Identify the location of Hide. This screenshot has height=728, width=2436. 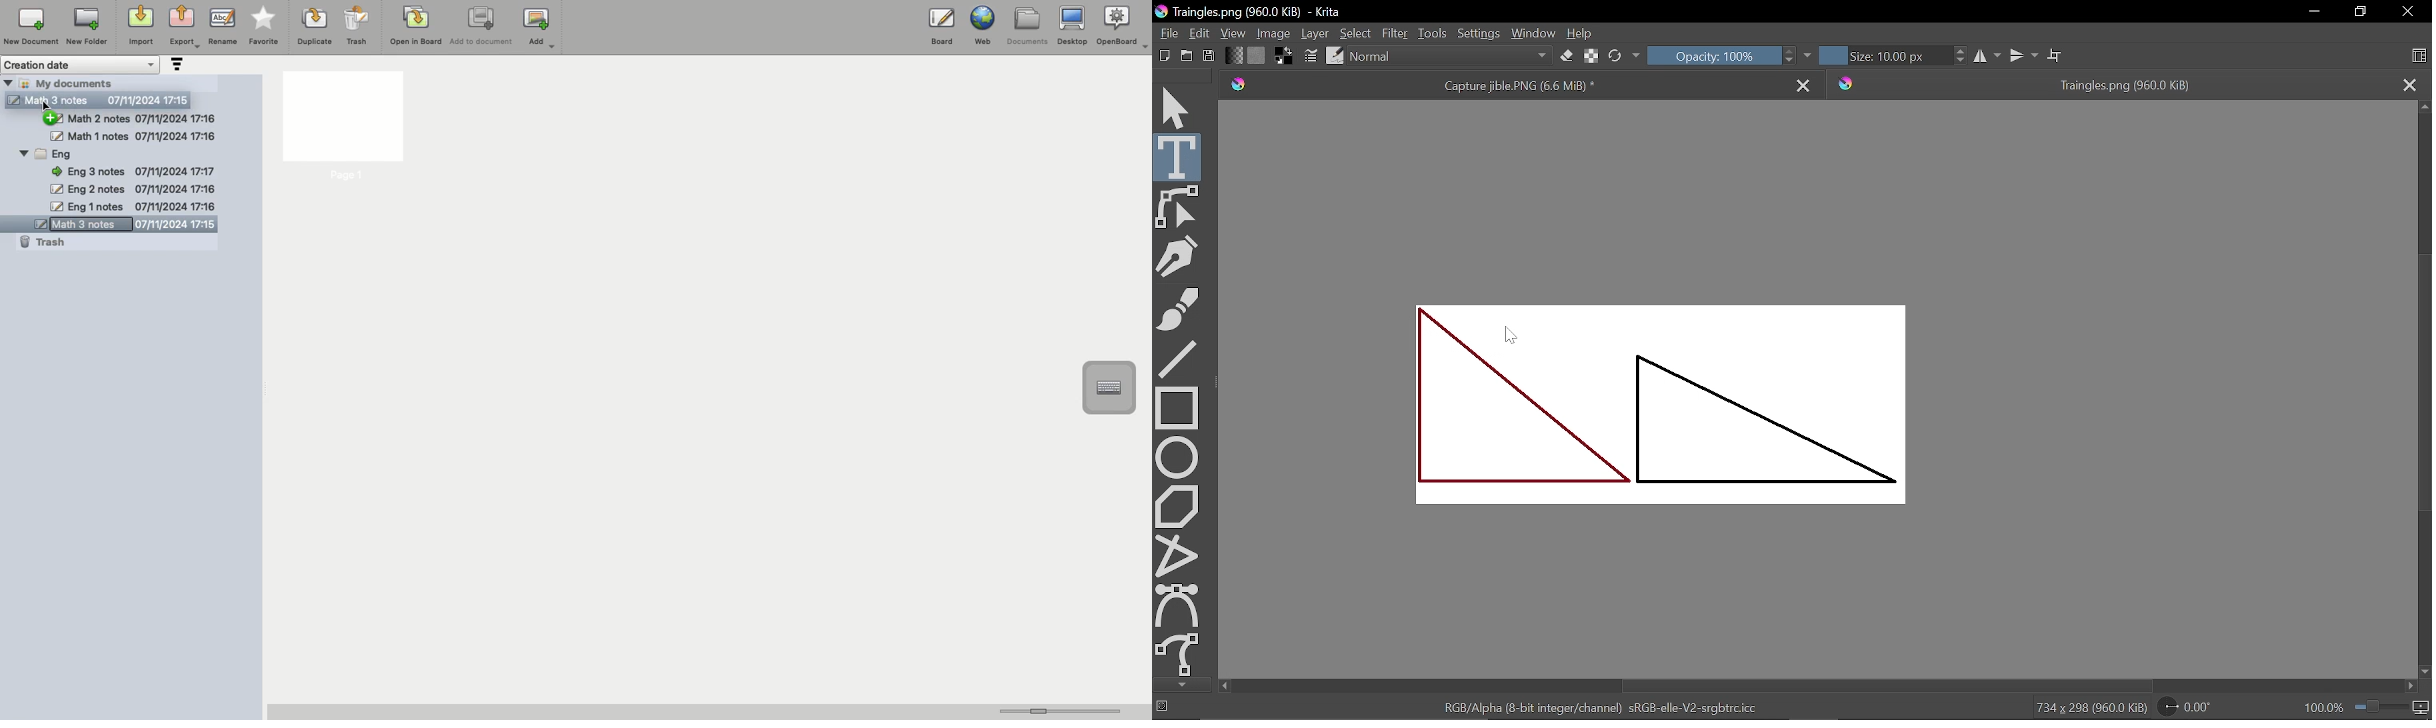
(24, 155).